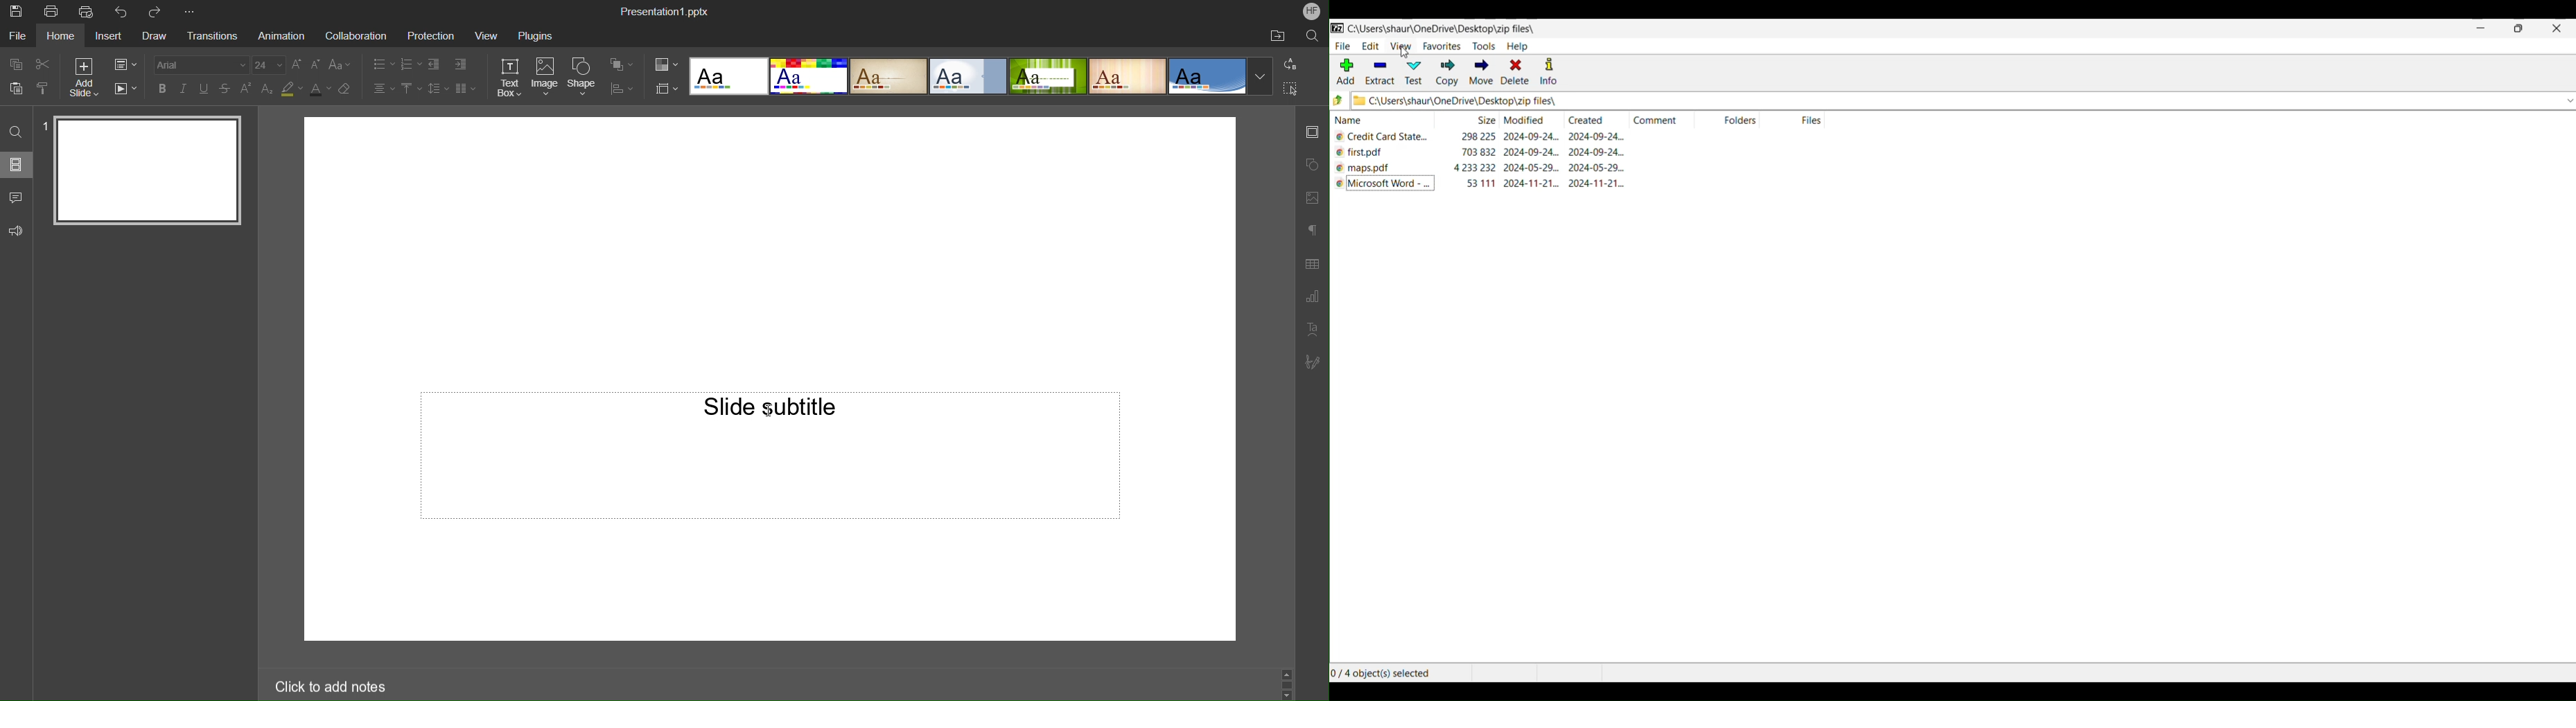 The height and width of the screenshot is (728, 2576). I want to click on More, so click(195, 11).